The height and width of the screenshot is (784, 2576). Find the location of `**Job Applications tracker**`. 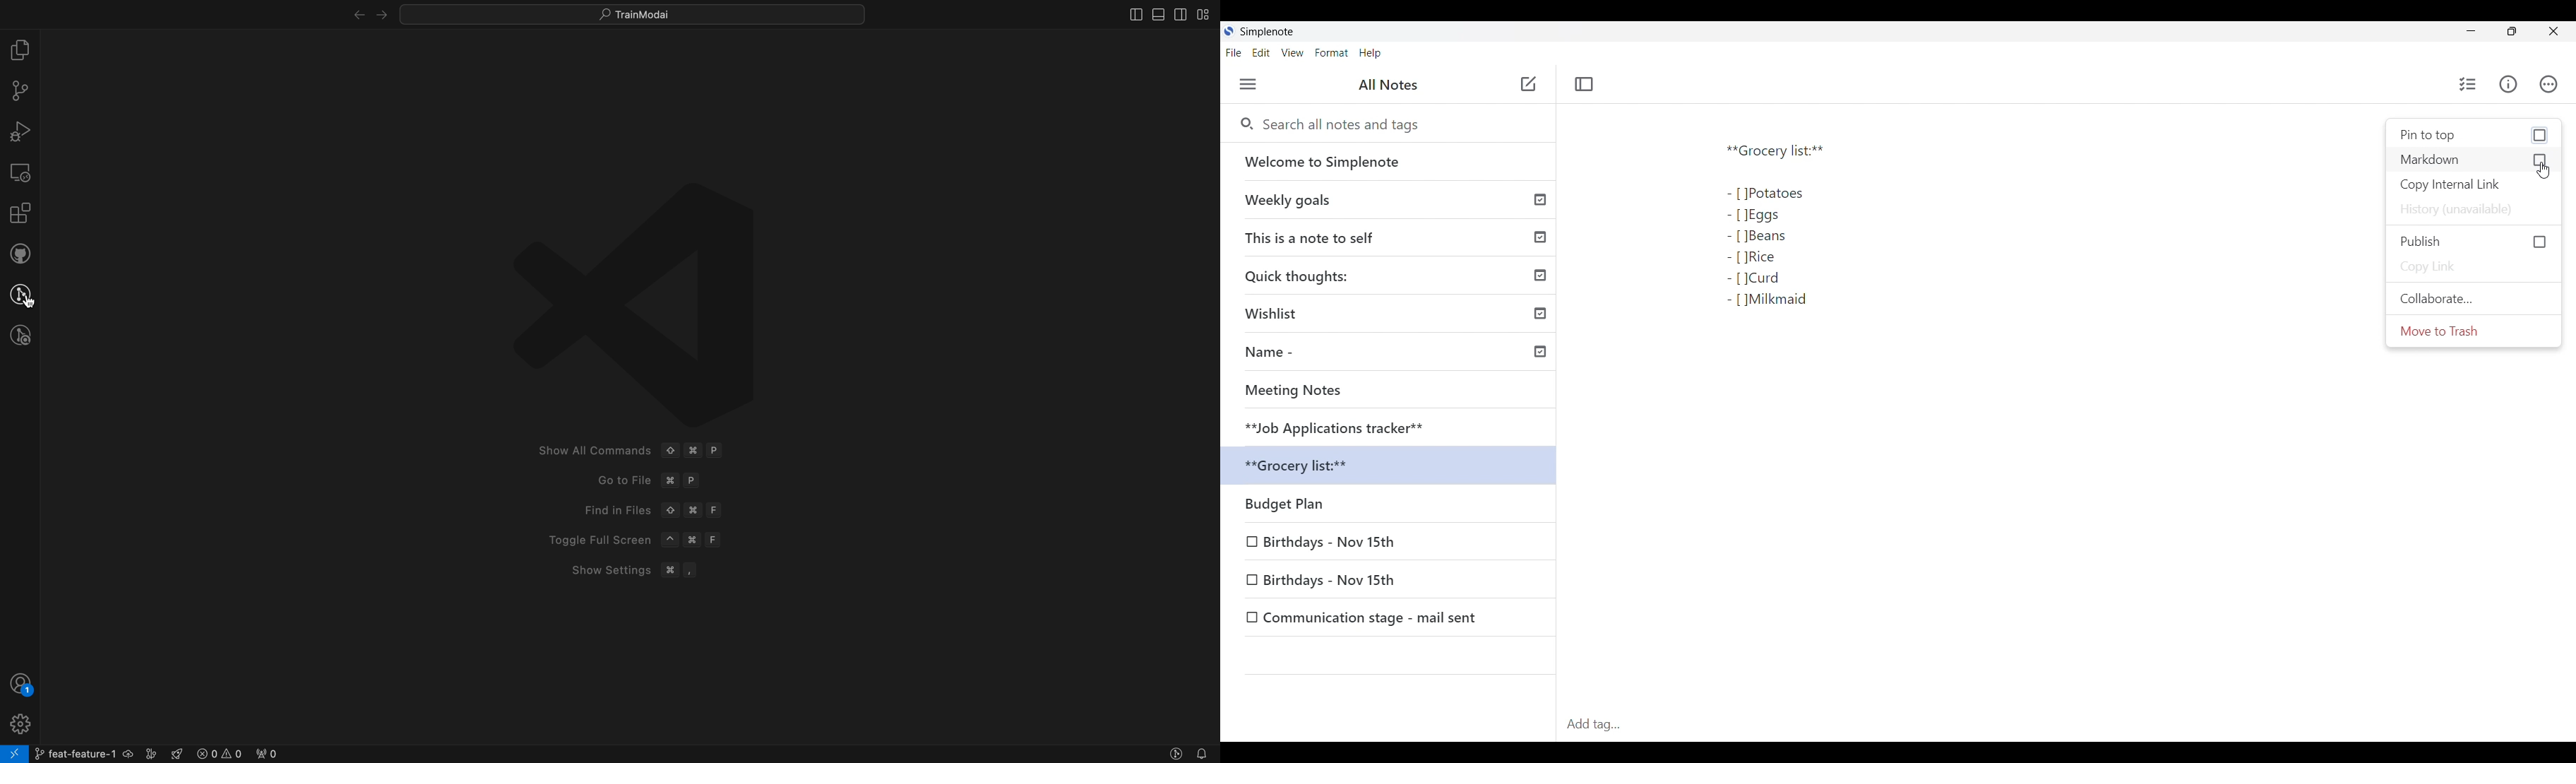

**Job Applications tracker** is located at coordinates (1393, 429).